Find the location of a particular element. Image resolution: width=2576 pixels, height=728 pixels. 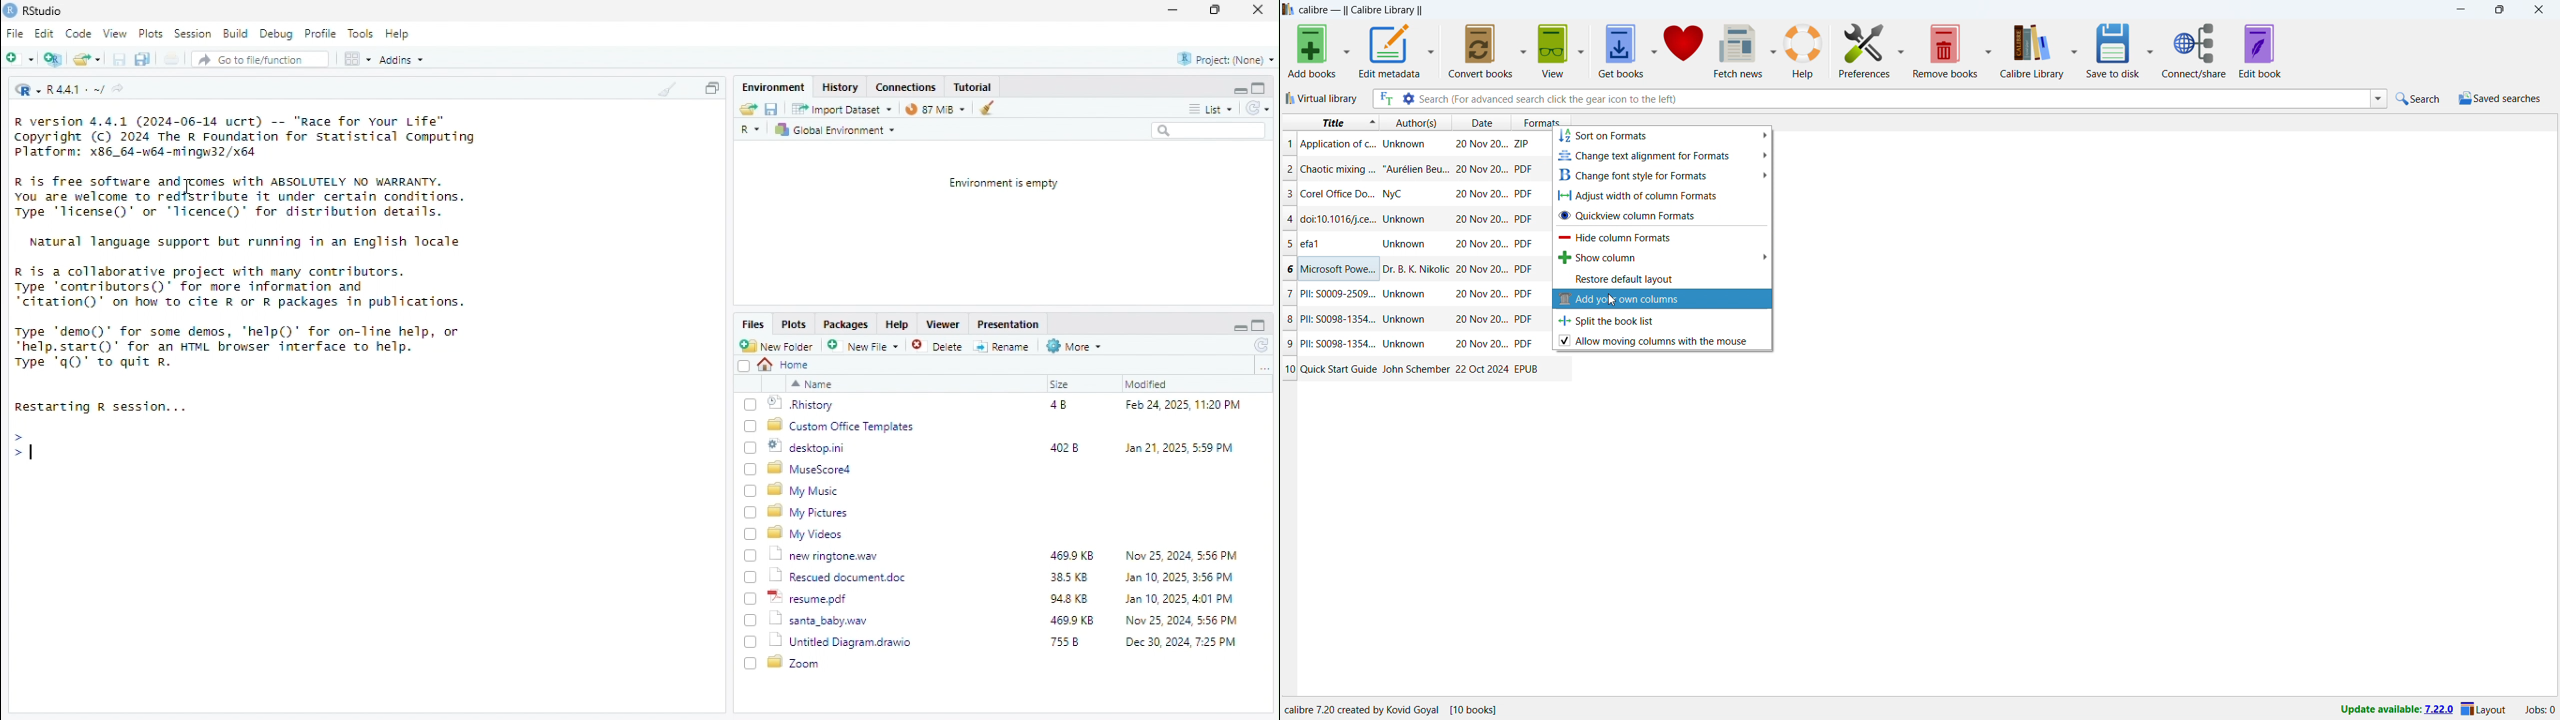

Viewer is located at coordinates (944, 323).